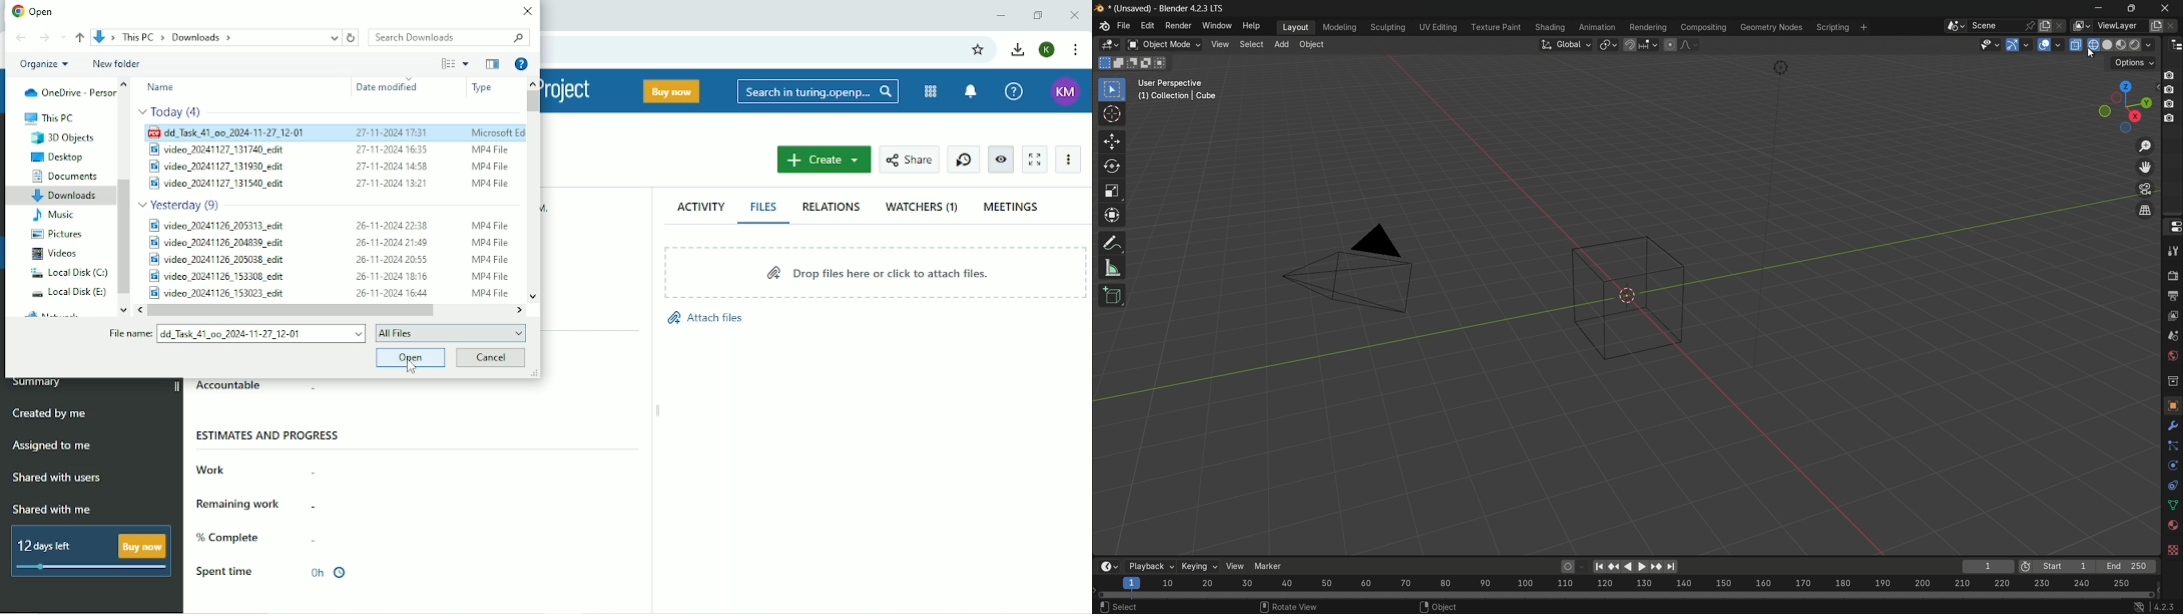 This screenshot has width=2184, height=616. Describe the element at coordinates (125, 83) in the screenshot. I see `scroll up` at that location.